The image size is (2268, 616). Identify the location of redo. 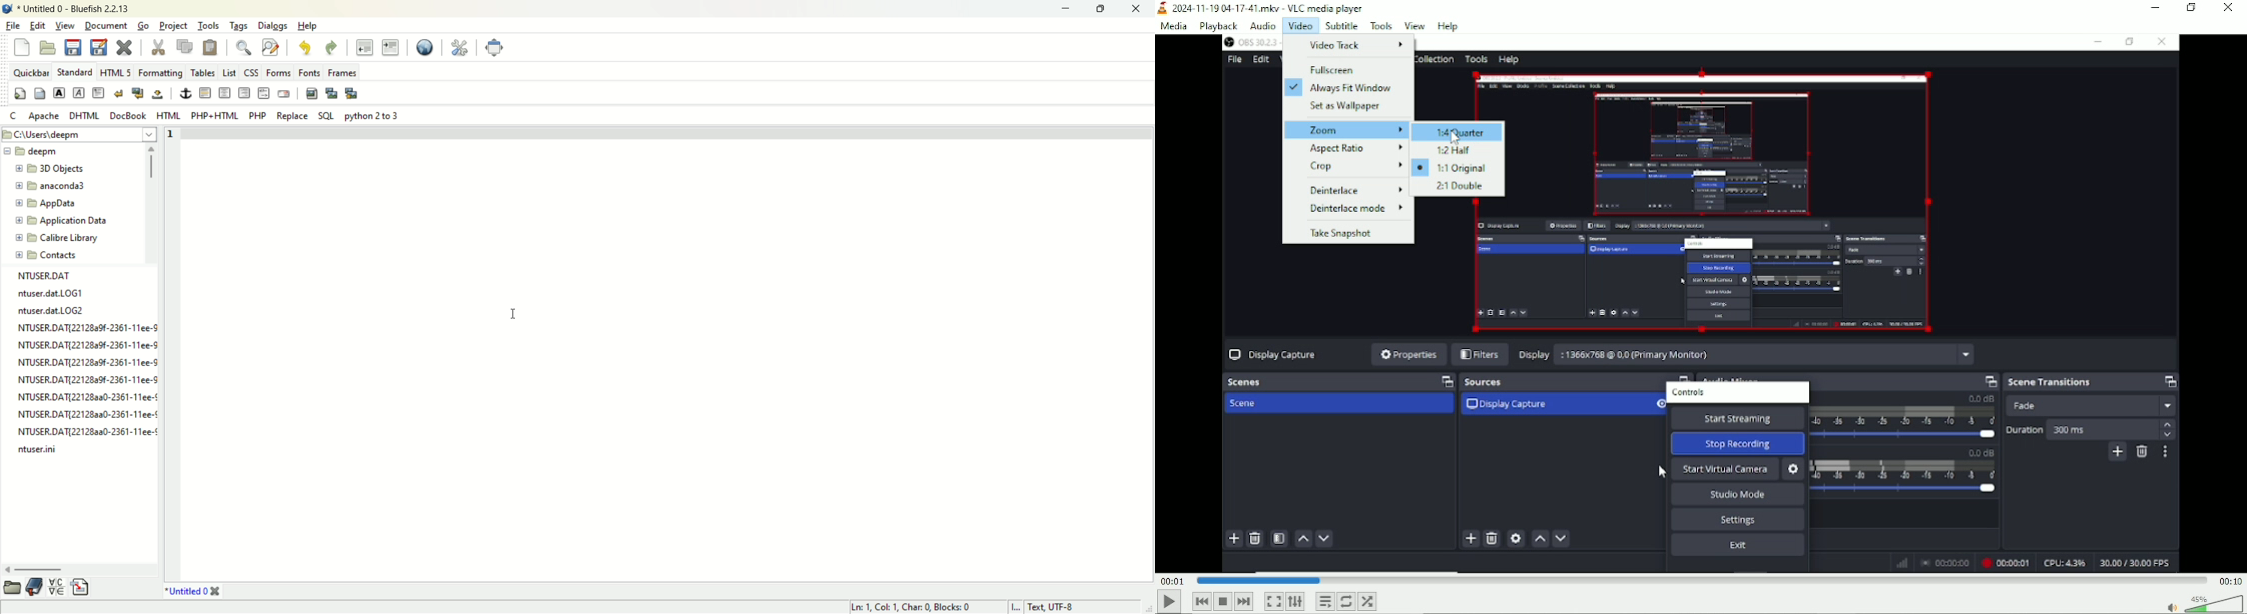
(333, 48).